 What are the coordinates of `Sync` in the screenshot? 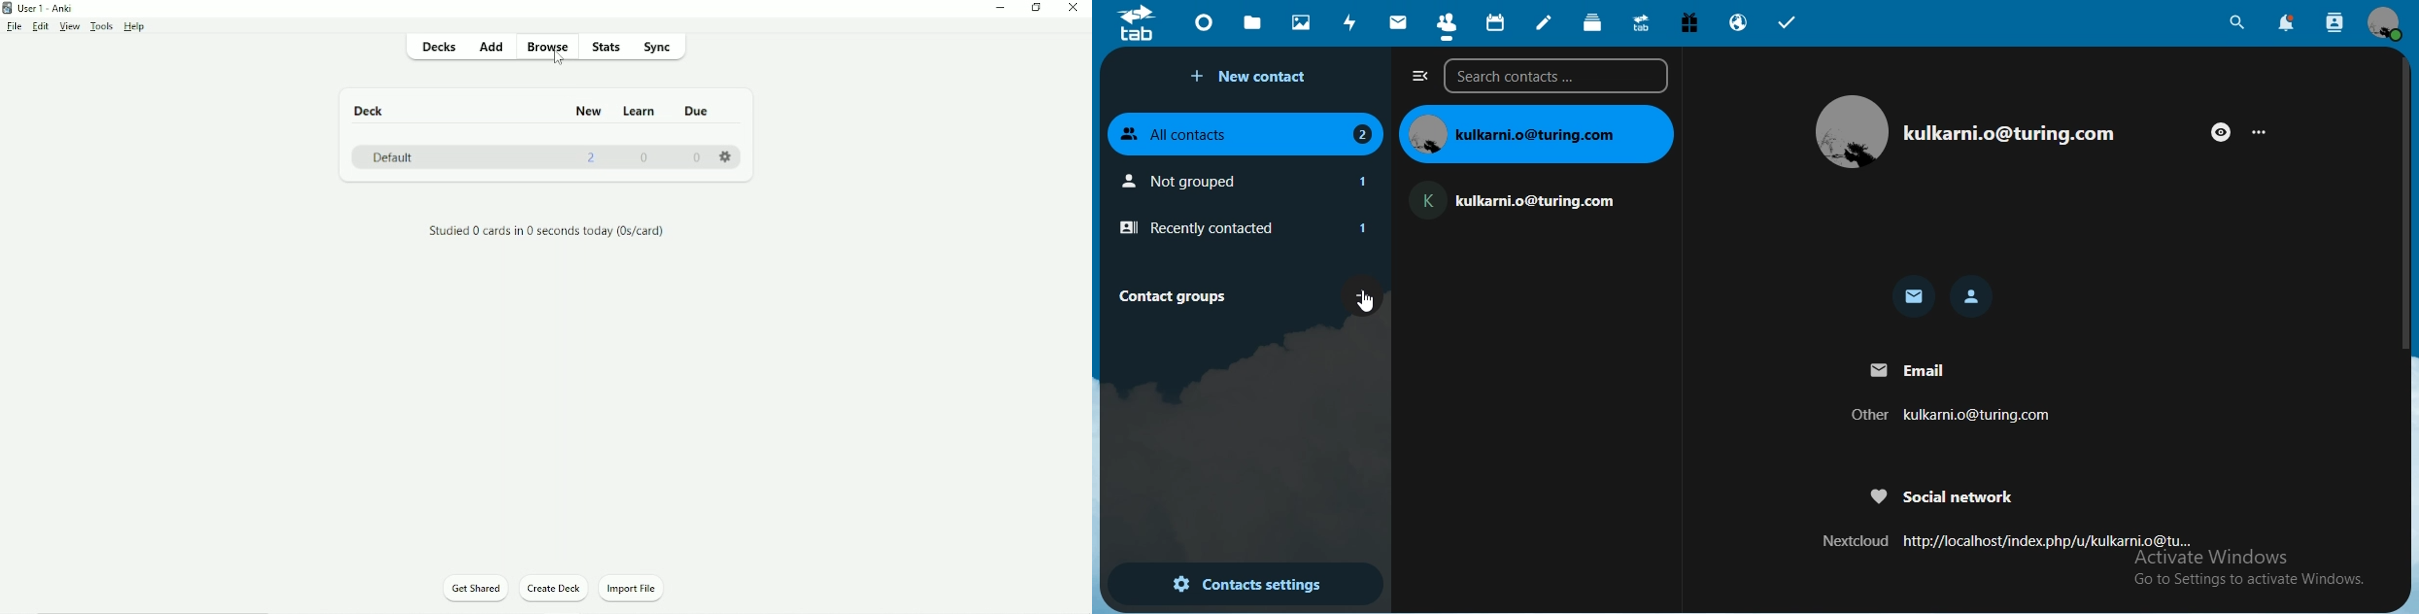 It's located at (659, 47).